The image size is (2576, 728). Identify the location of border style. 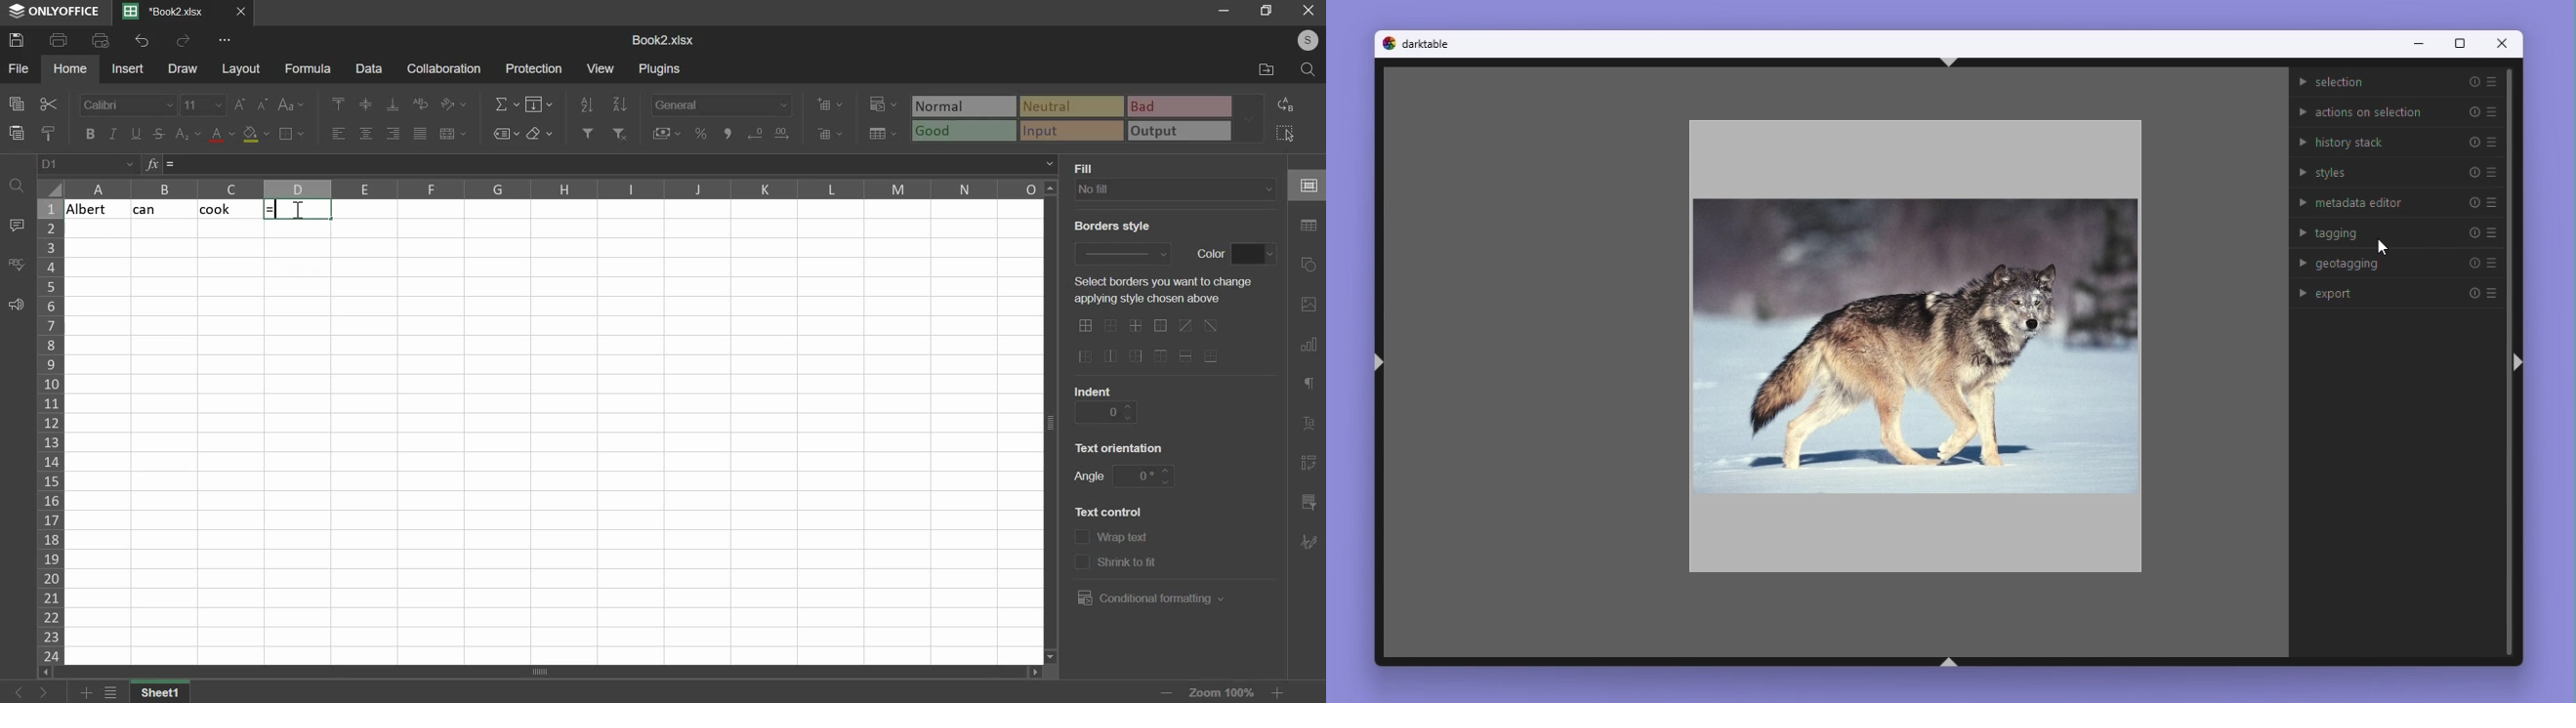
(1122, 251).